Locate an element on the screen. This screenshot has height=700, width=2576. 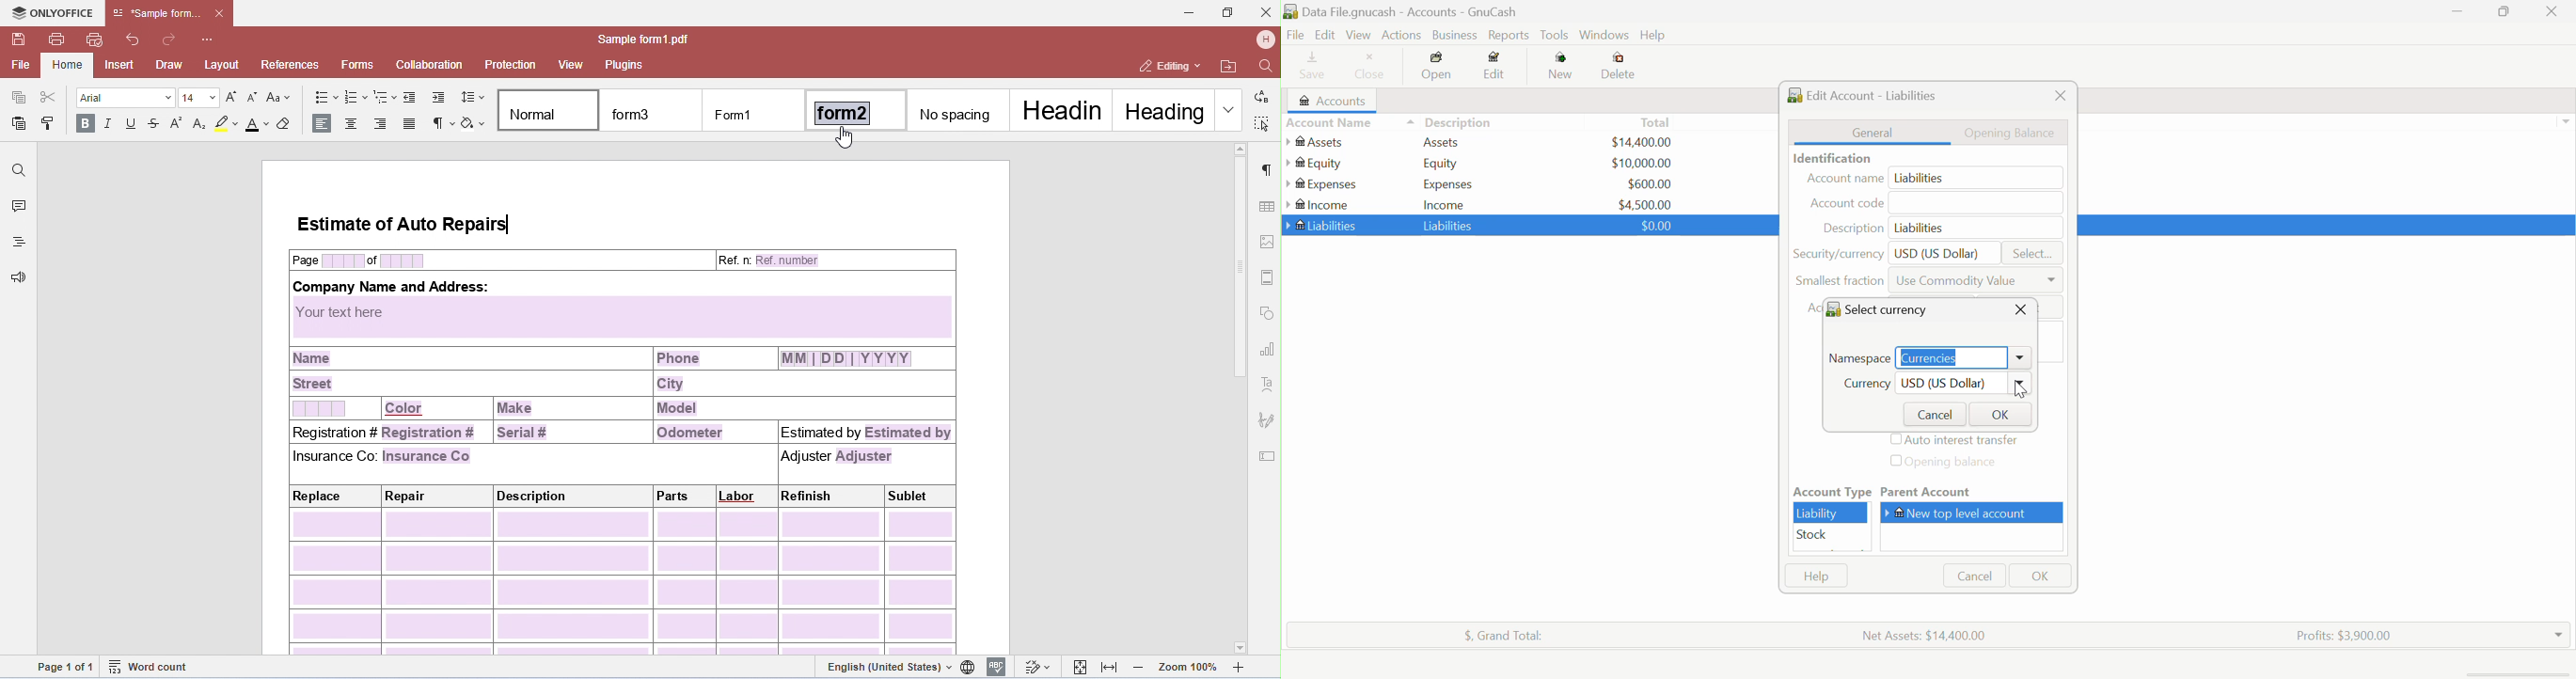
USD is located at coordinates (1653, 225).